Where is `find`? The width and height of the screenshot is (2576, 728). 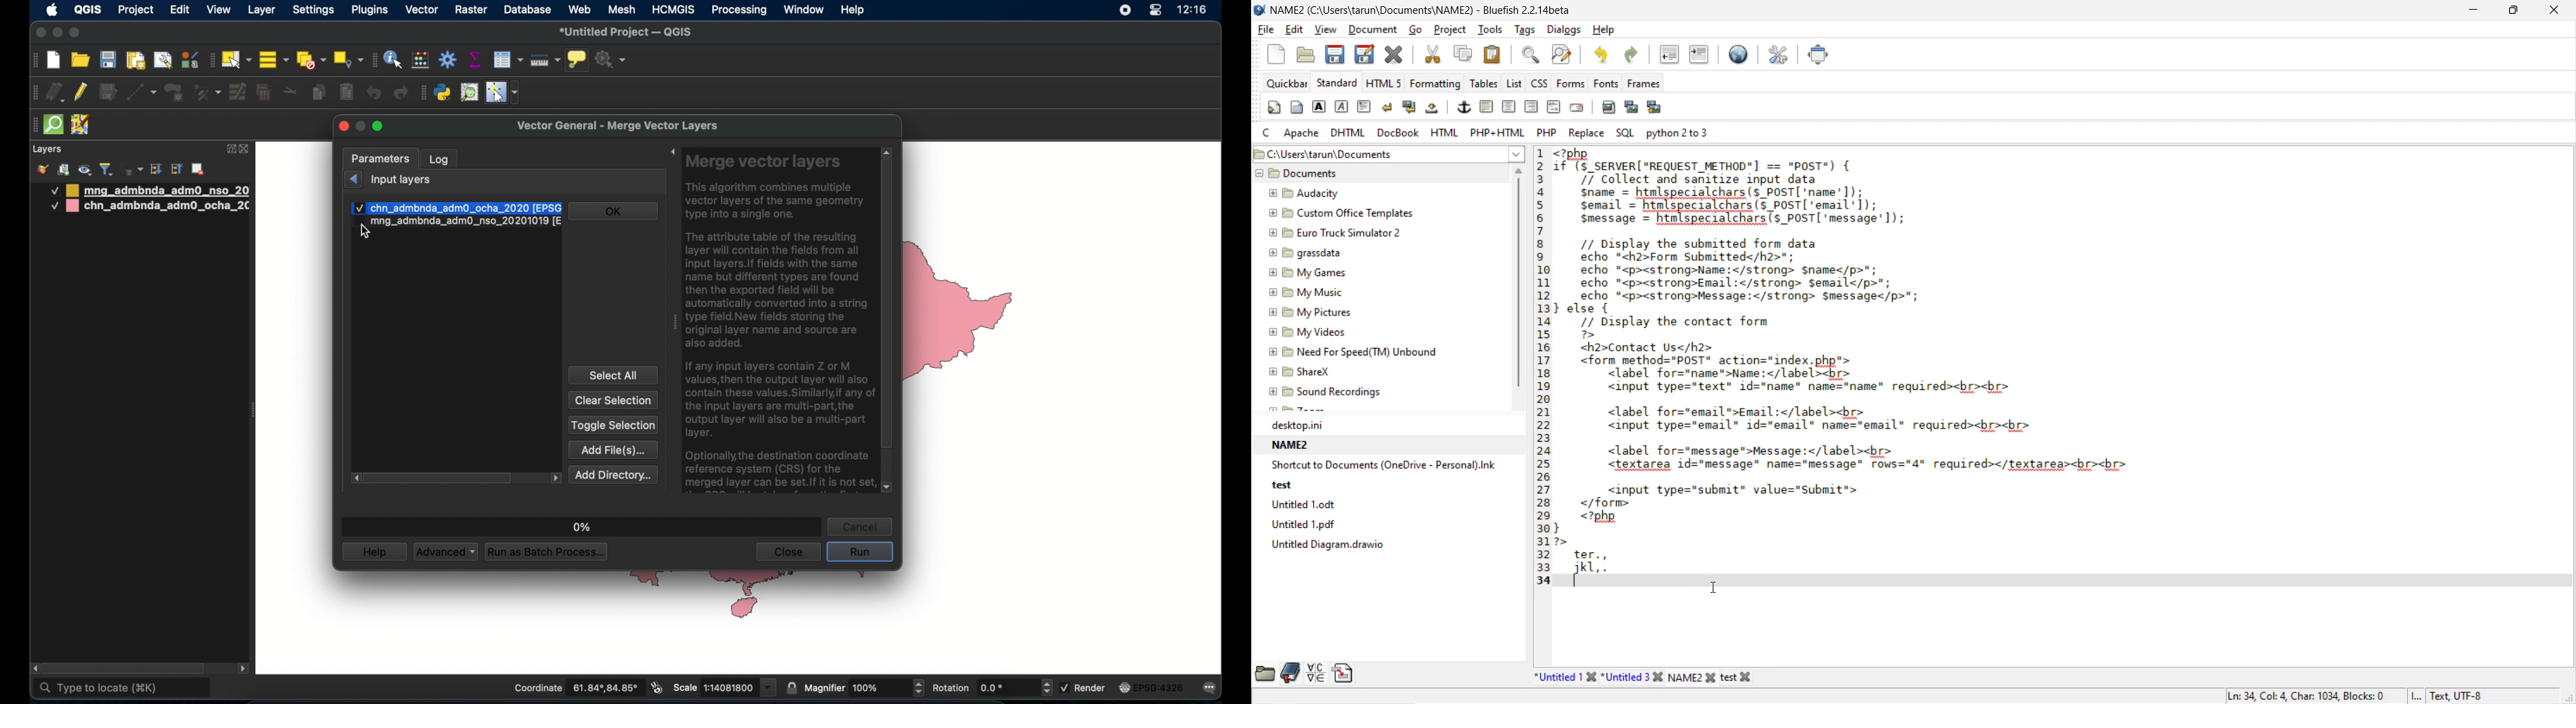 find is located at coordinates (1531, 56).